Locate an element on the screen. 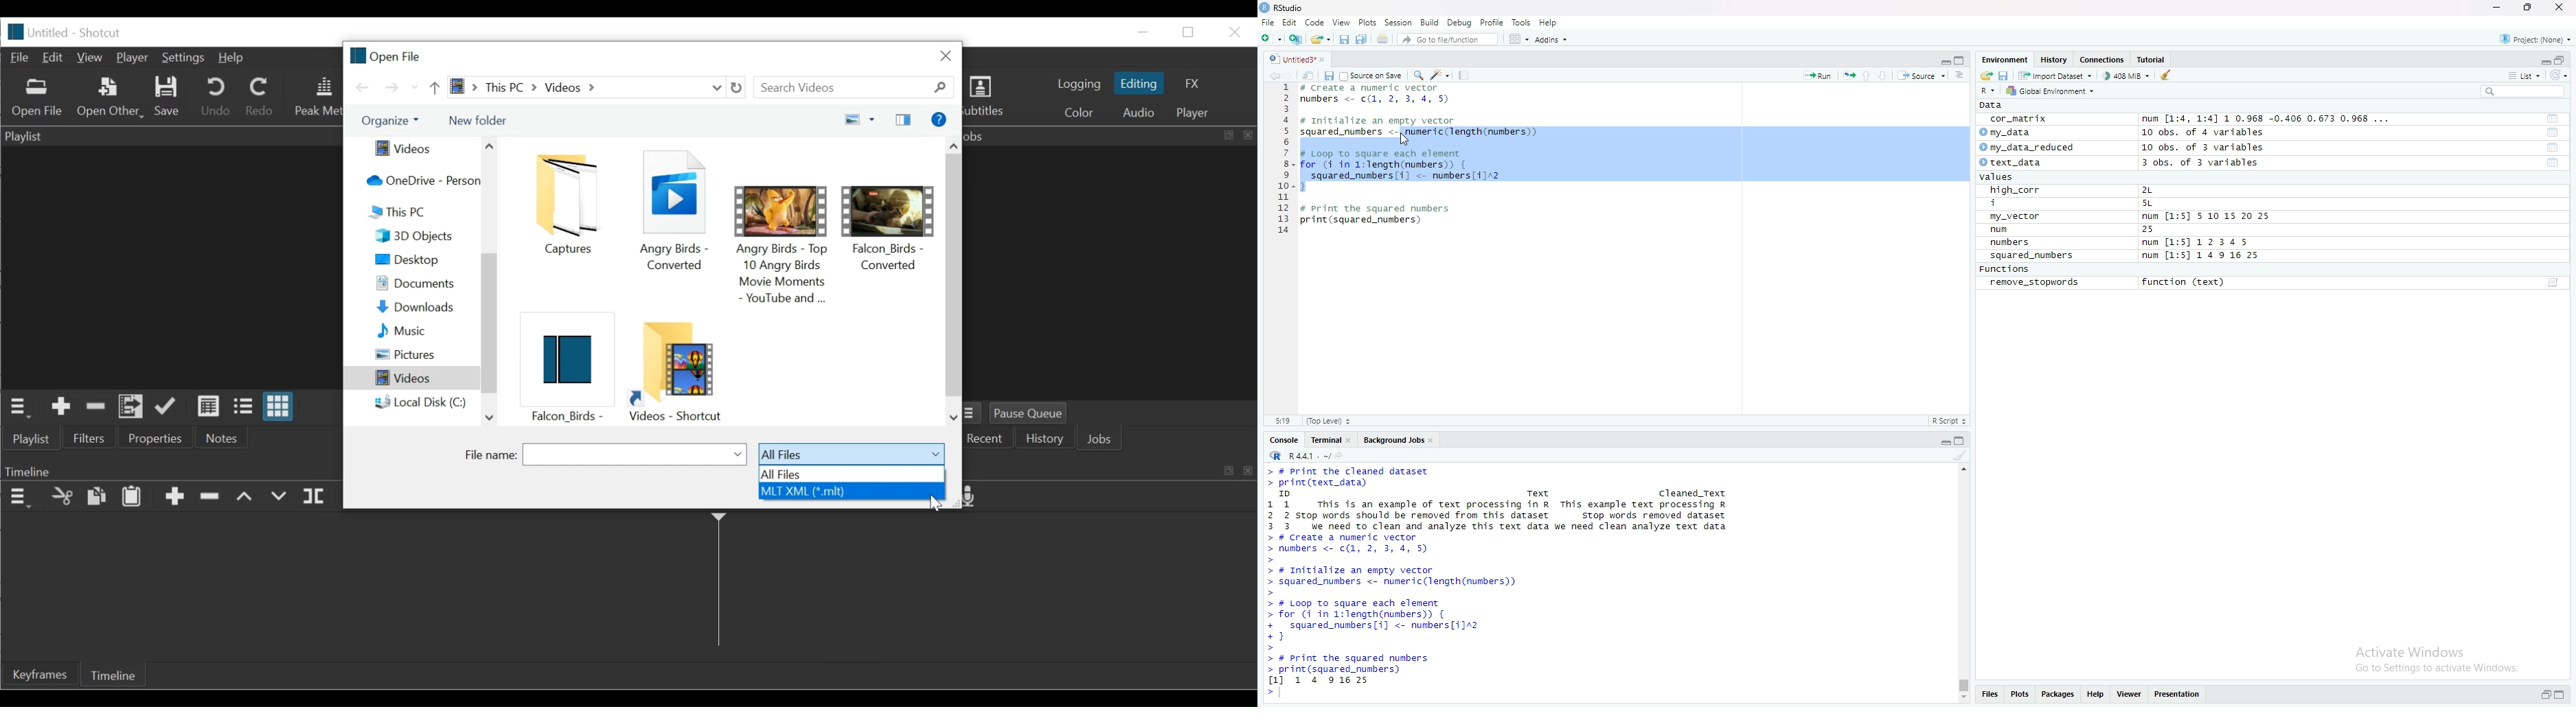 This screenshot has width=2576, height=728. > this PC > Videos > is located at coordinates (575, 87).